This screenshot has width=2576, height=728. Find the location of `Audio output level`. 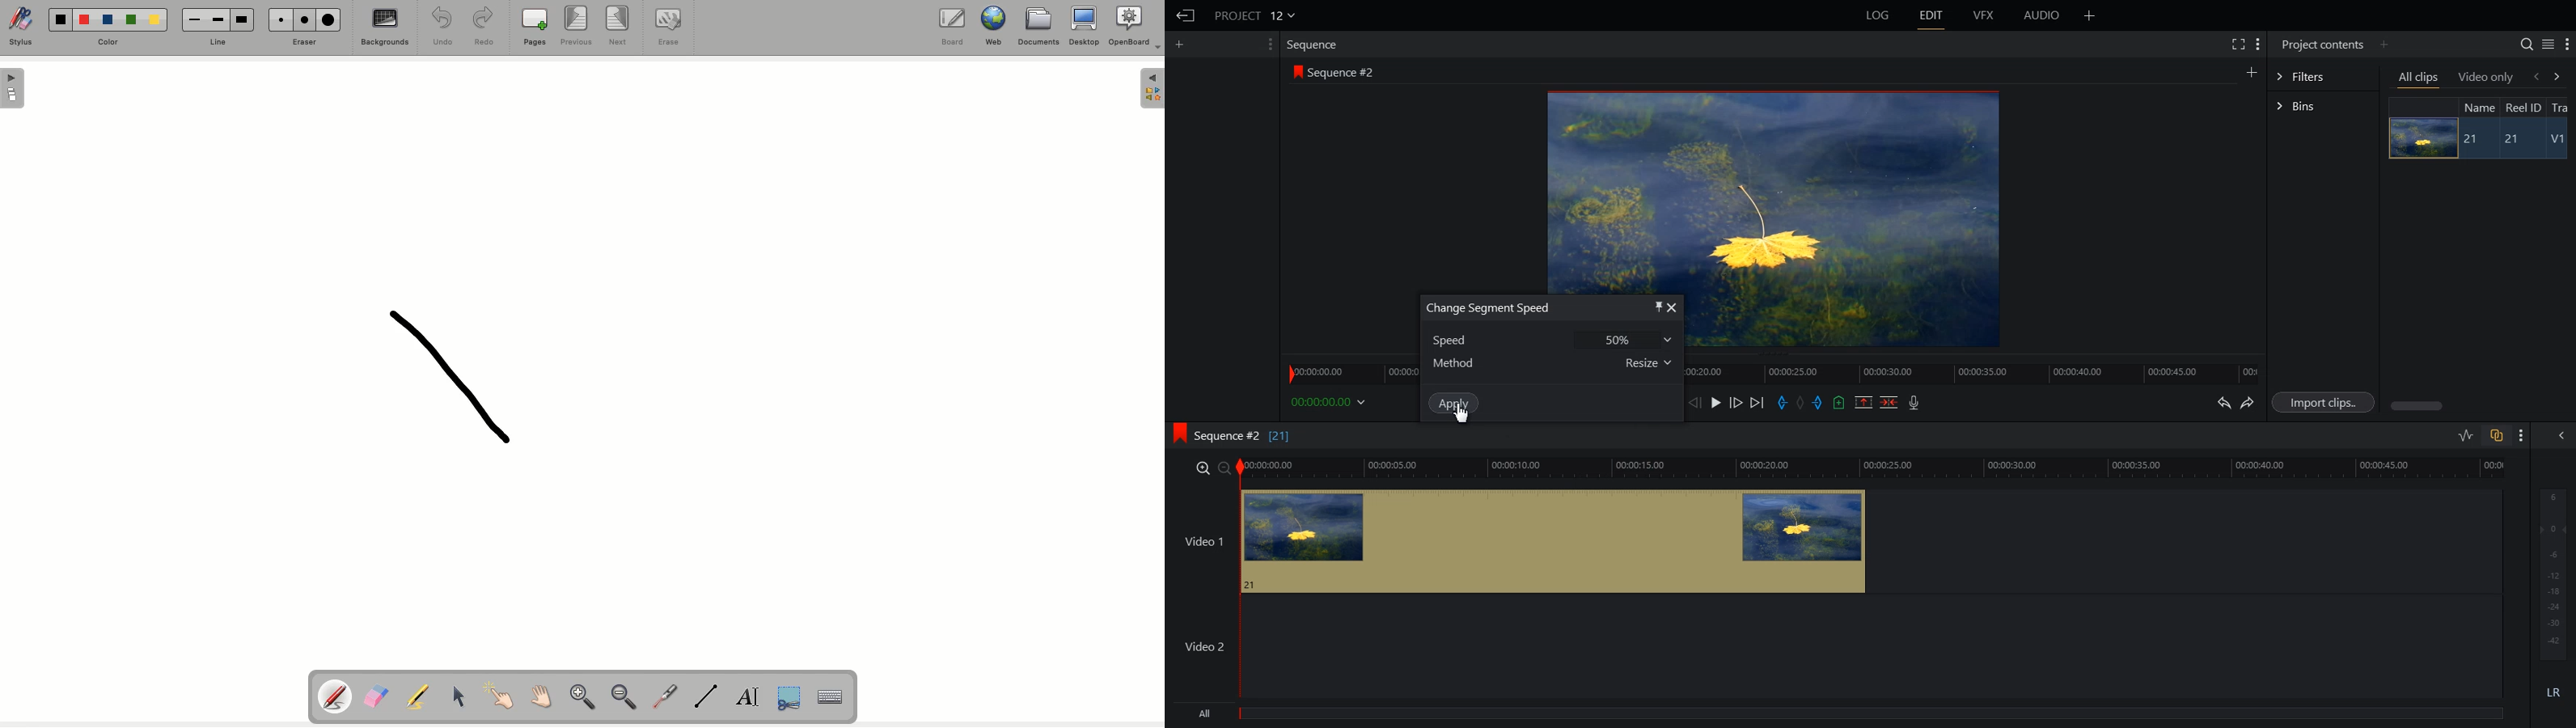

Audio output level is located at coordinates (2551, 572).